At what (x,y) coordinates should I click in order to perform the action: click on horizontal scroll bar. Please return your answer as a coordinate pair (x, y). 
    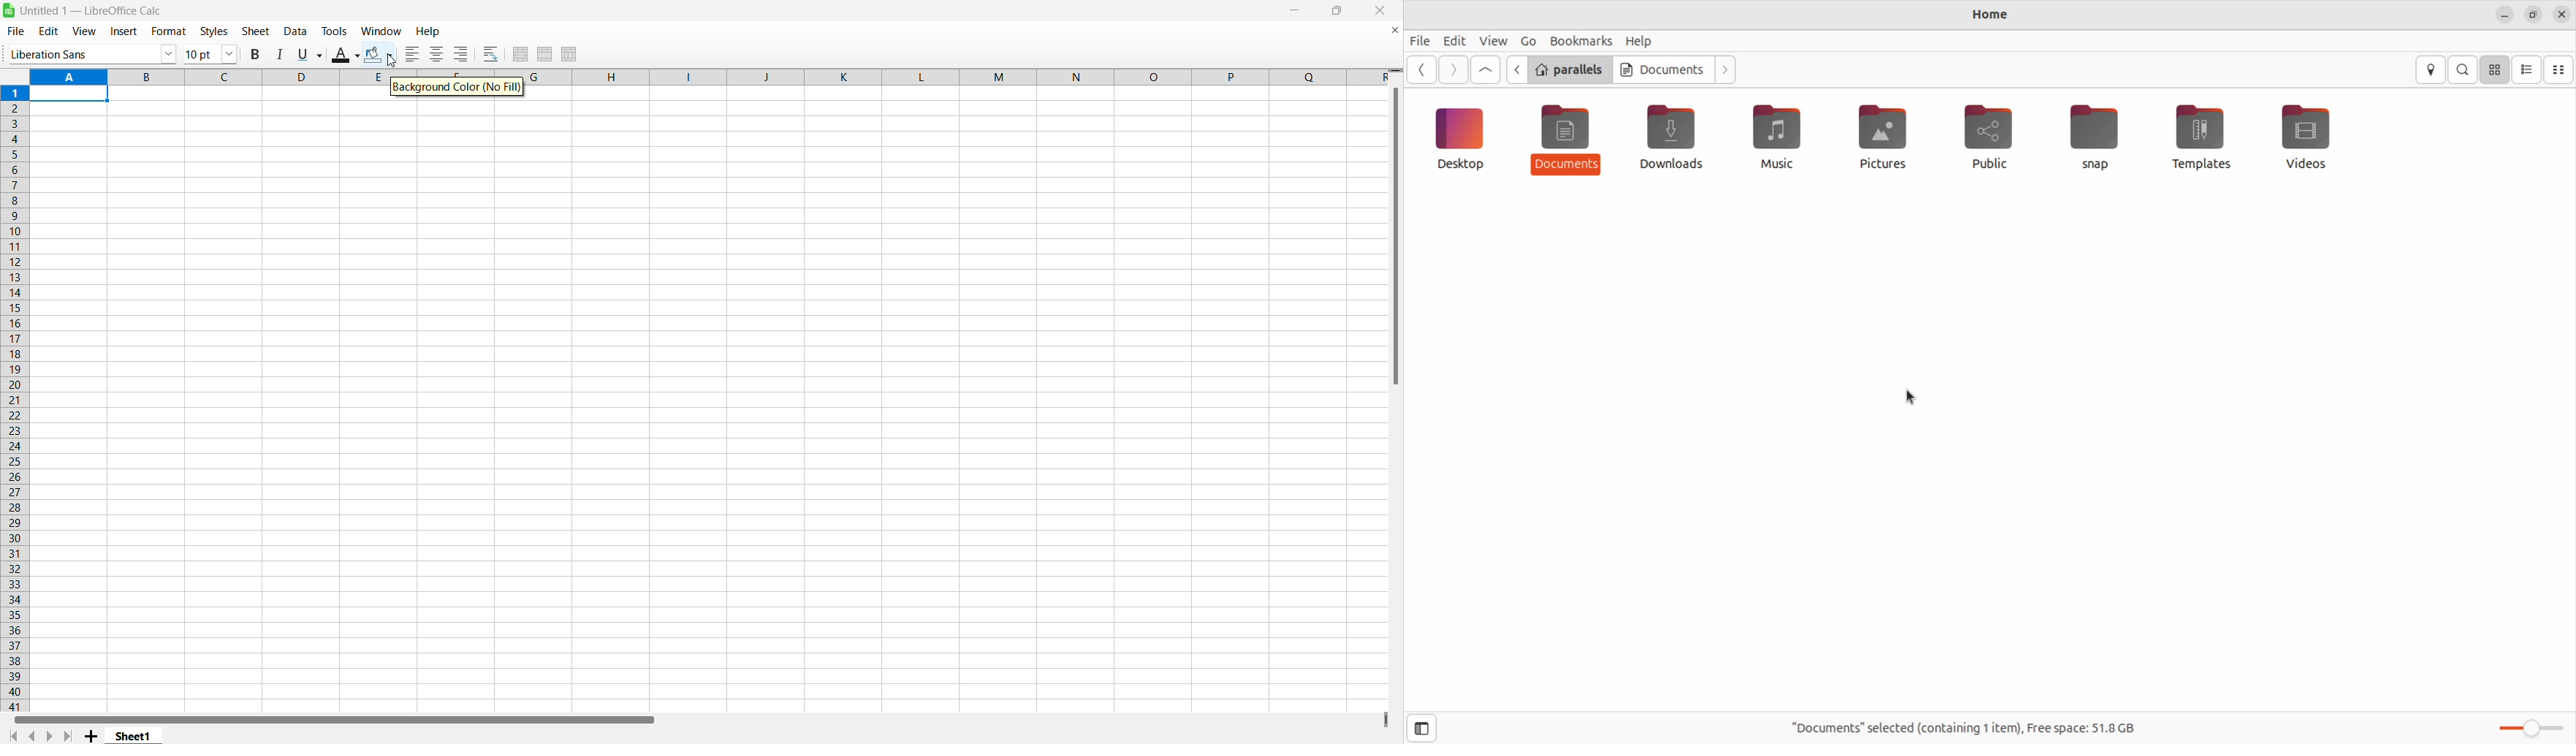
    Looking at the image, I should click on (335, 718).